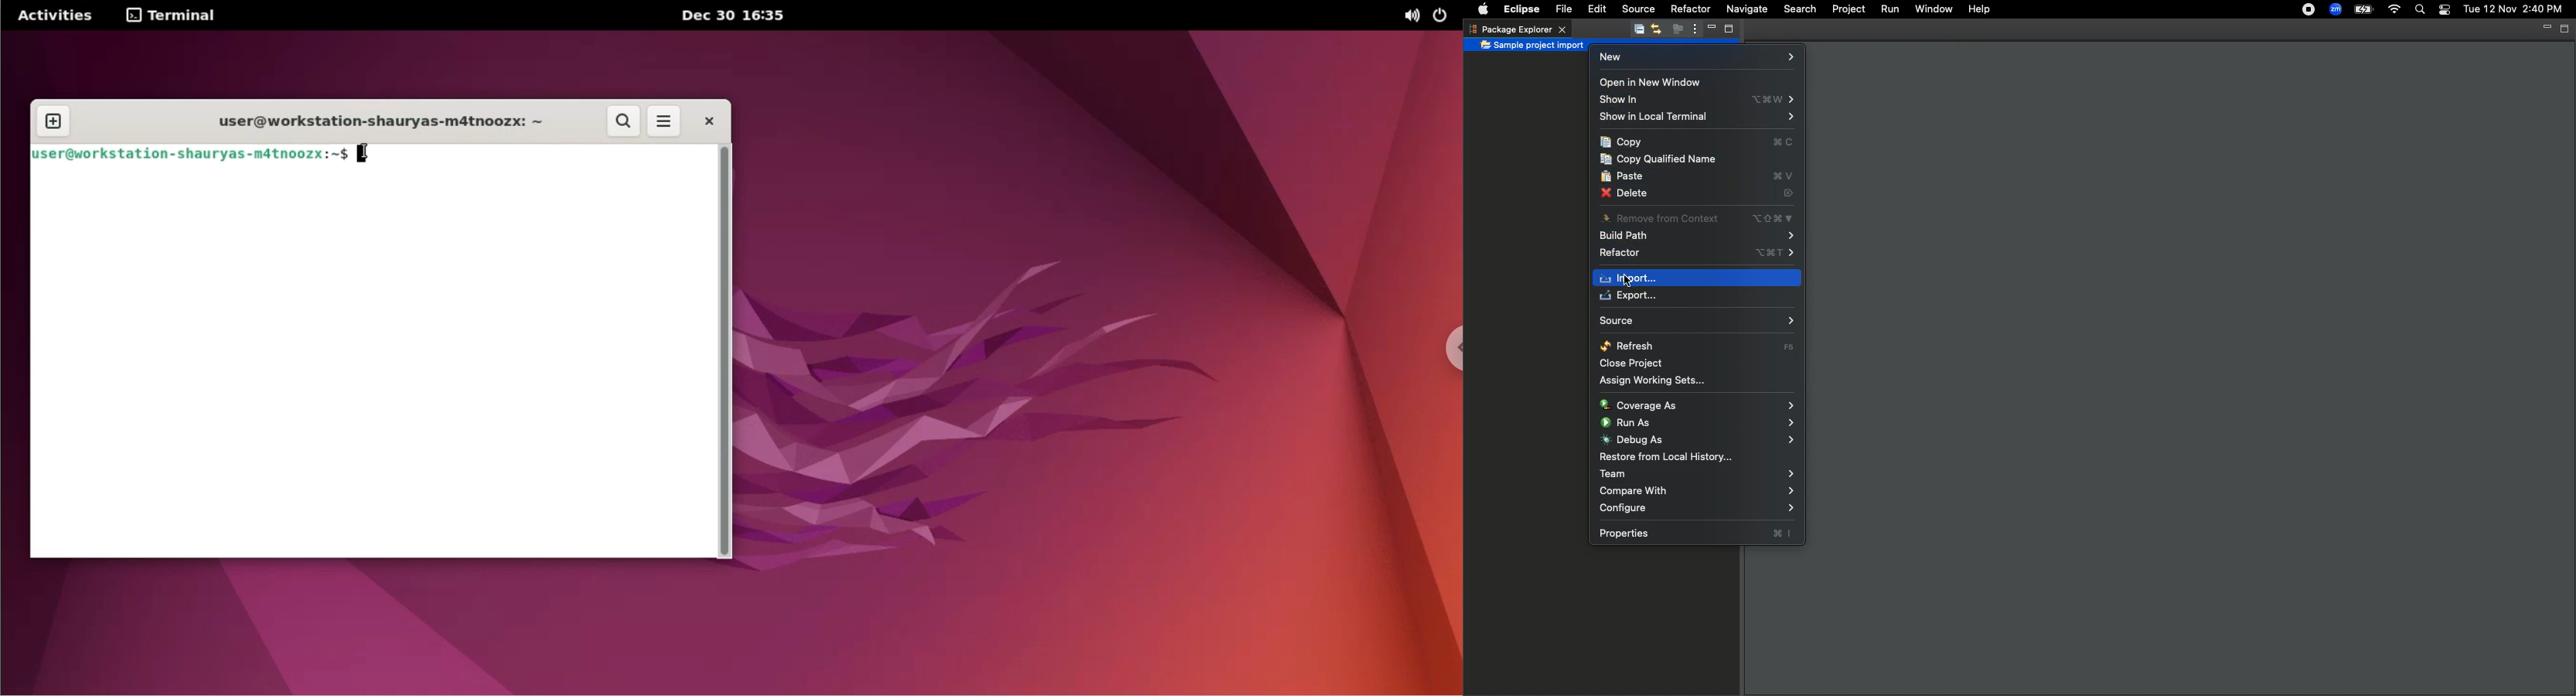 This screenshot has height=700, width=2576. What do you see at coordinates (2334, 9) in the screenshot?
I see `Zoom` at bounding box center [2334, 9].